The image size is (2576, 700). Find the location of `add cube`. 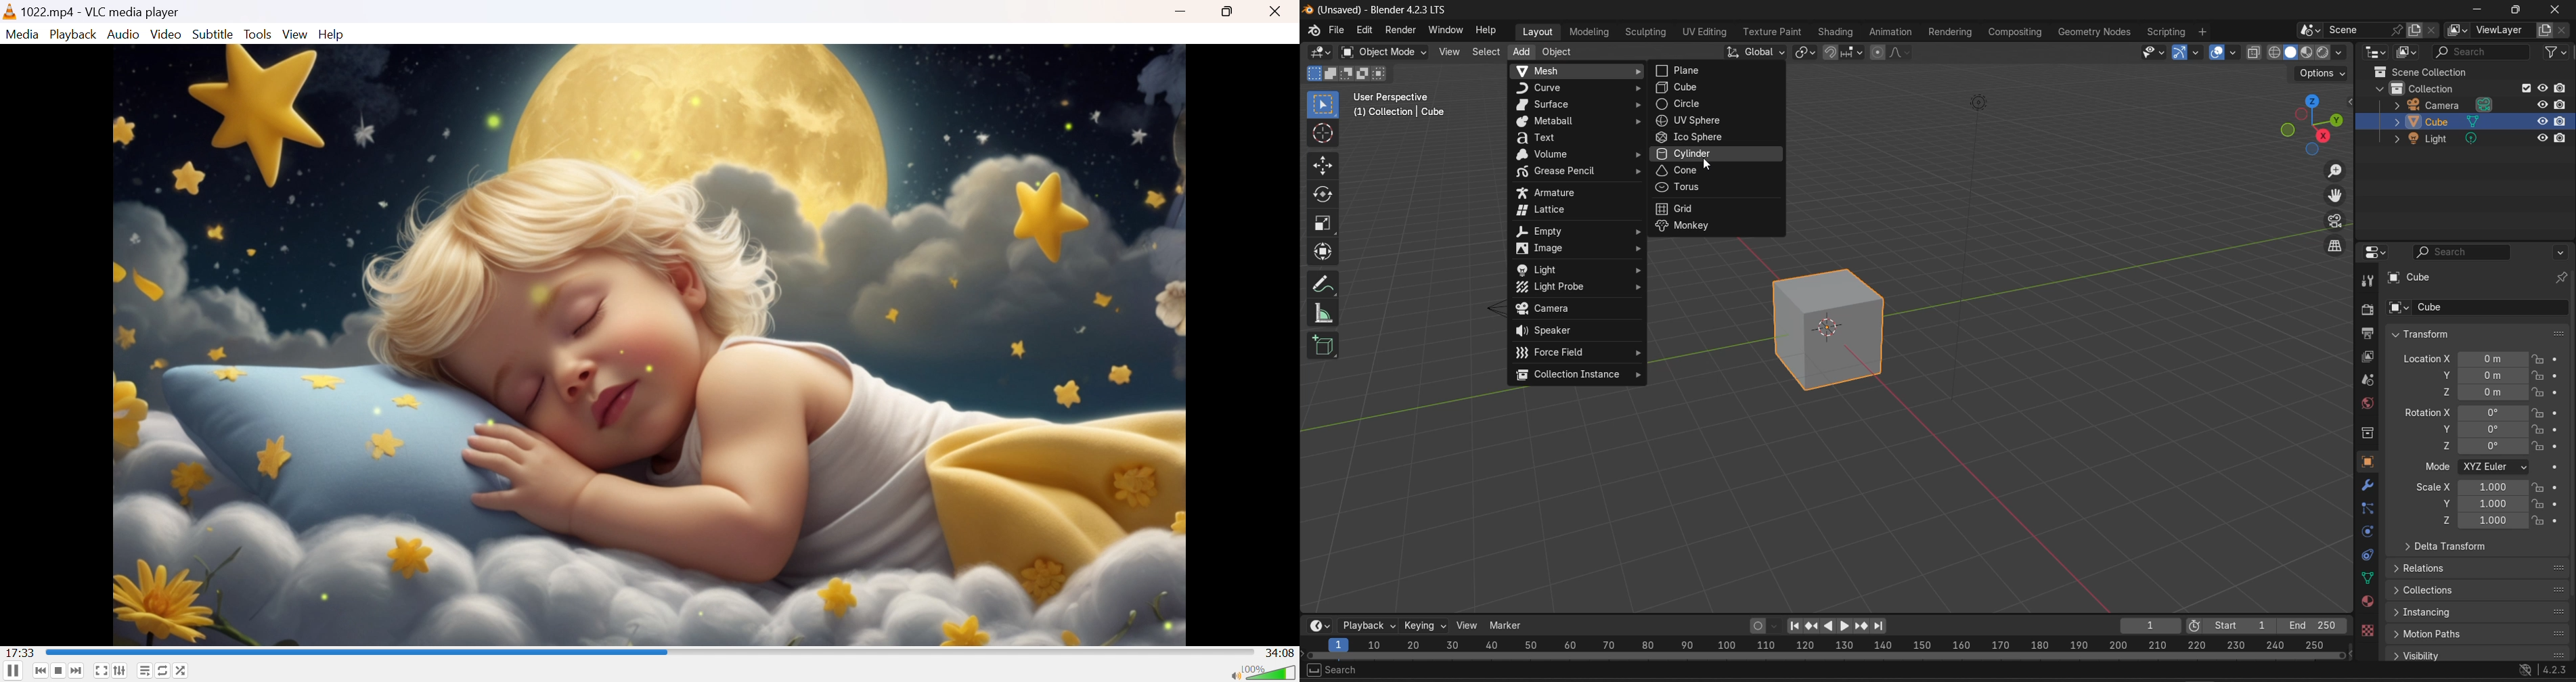

add cube is located at coordinates (1325, 348).